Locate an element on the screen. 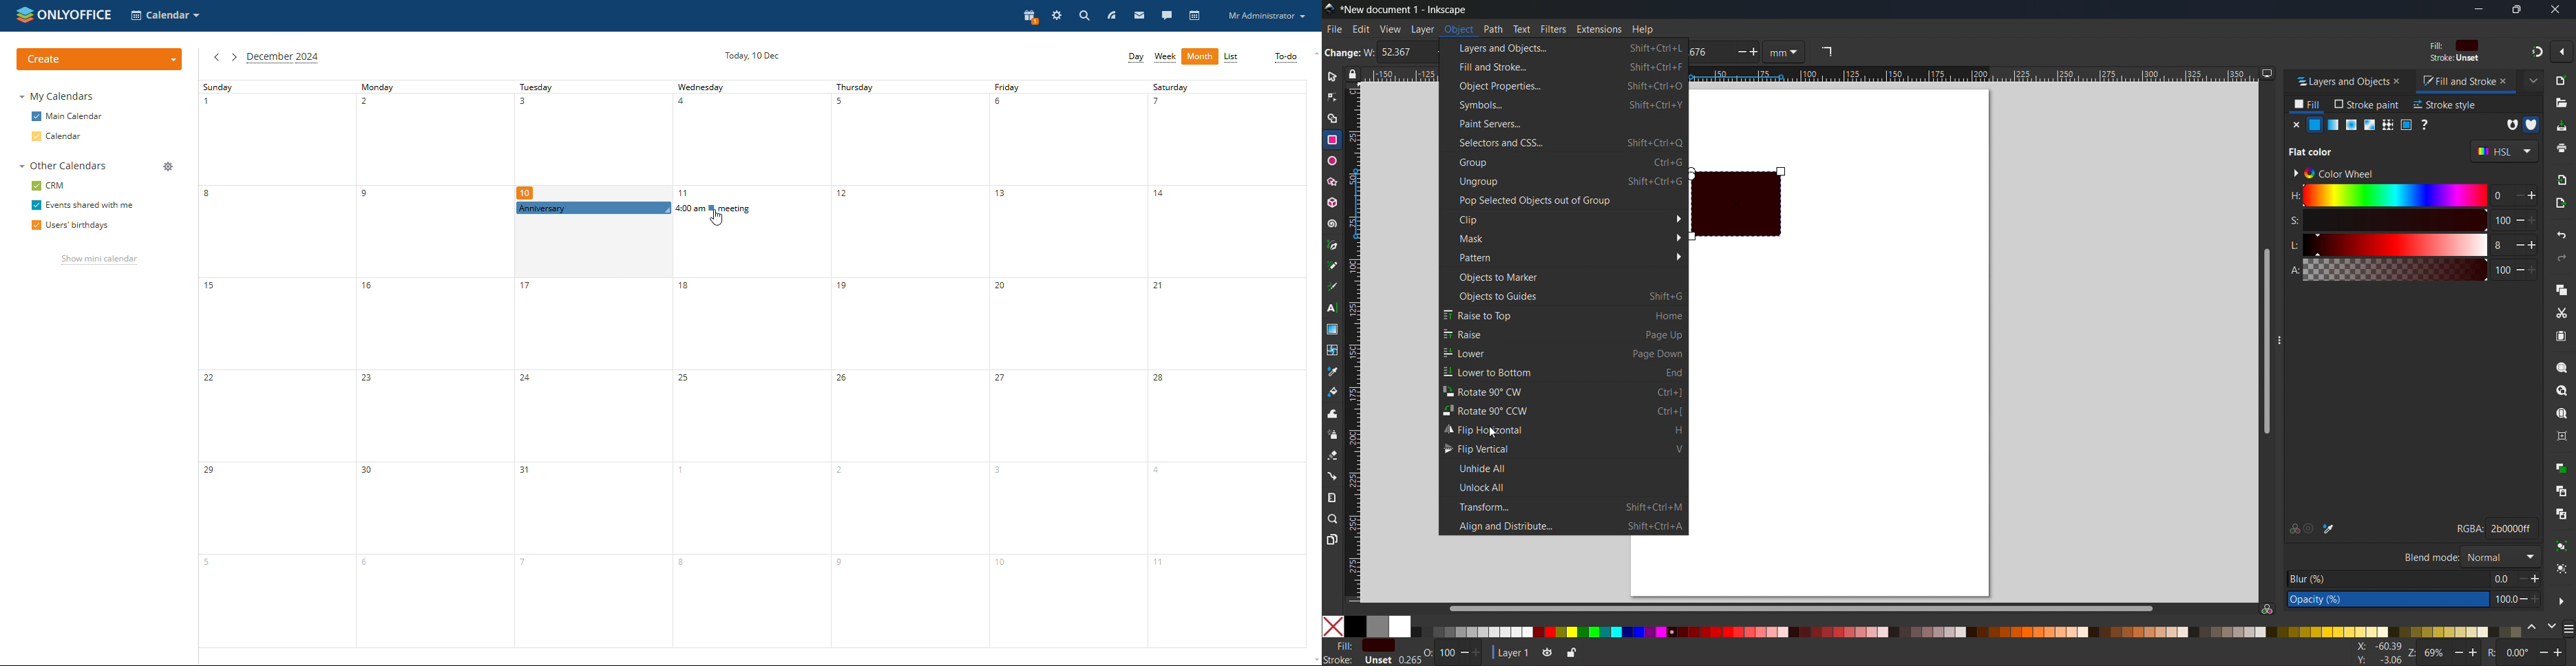 The image size is (2576, 672). Maximize is located at coordinates (2515, 9).